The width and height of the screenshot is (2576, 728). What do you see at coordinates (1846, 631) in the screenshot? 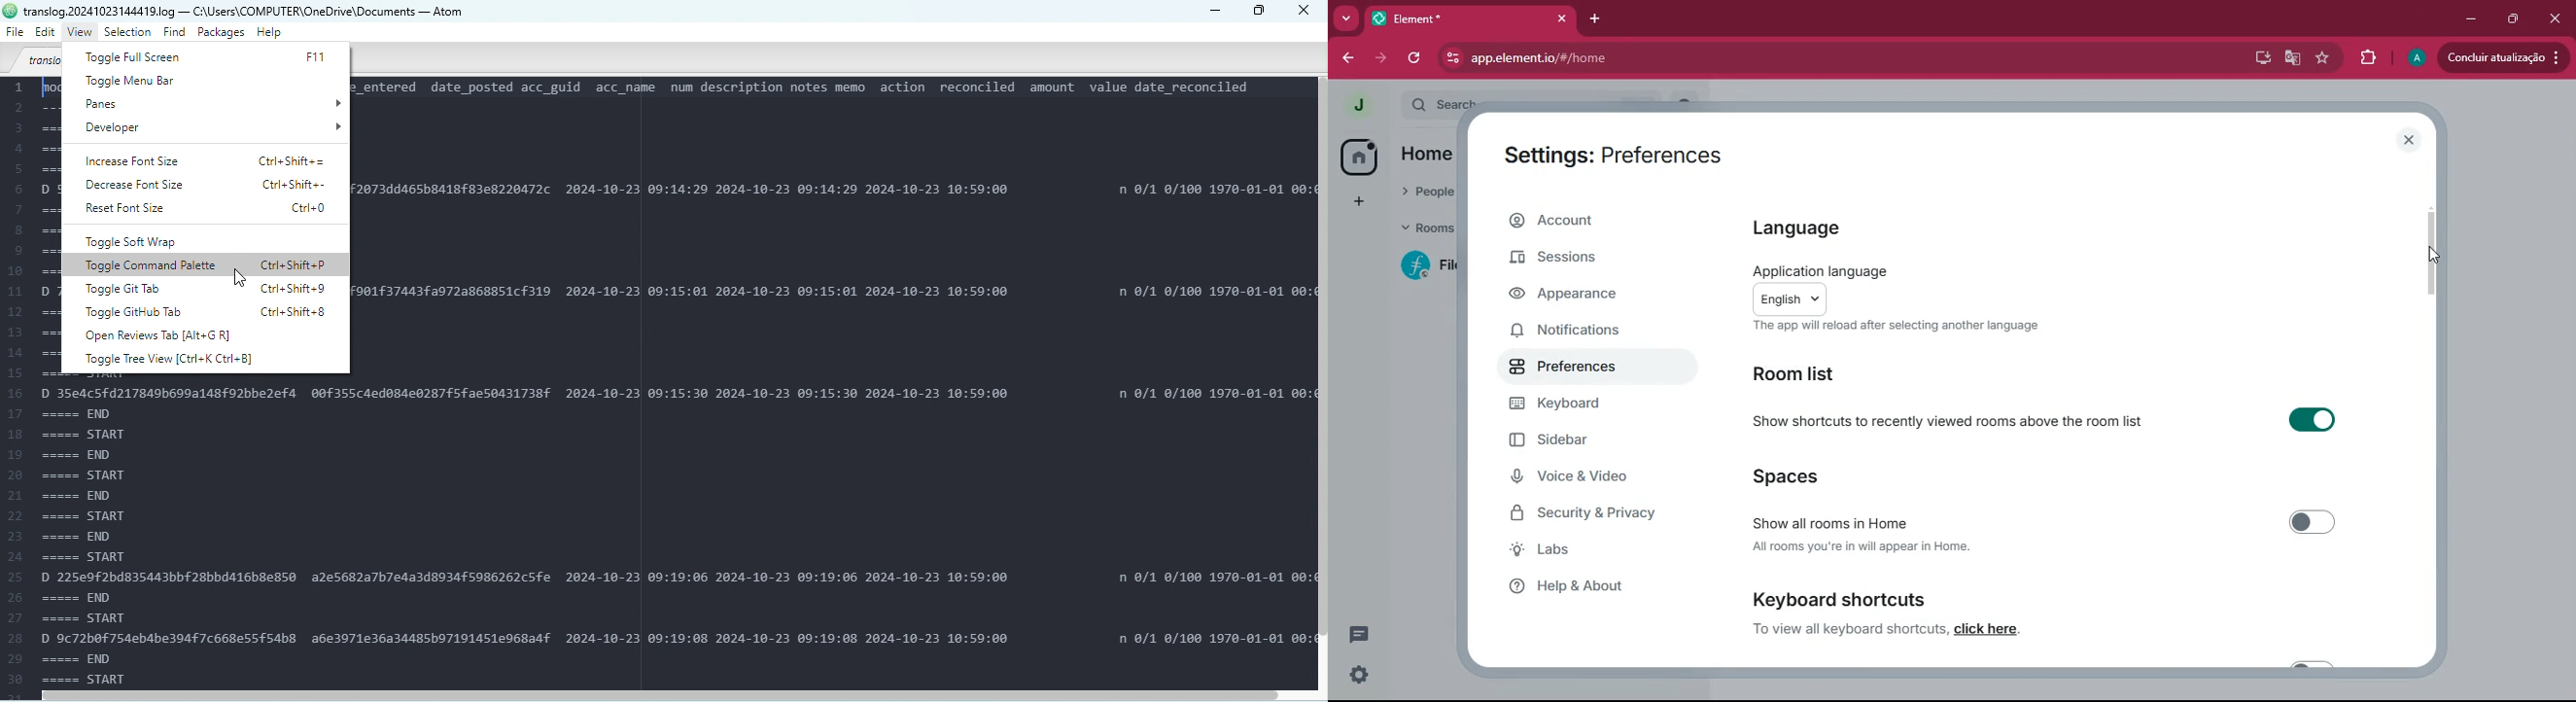
I see `To view all keyboard shortcuts,` at bounding box center [1846, 631].